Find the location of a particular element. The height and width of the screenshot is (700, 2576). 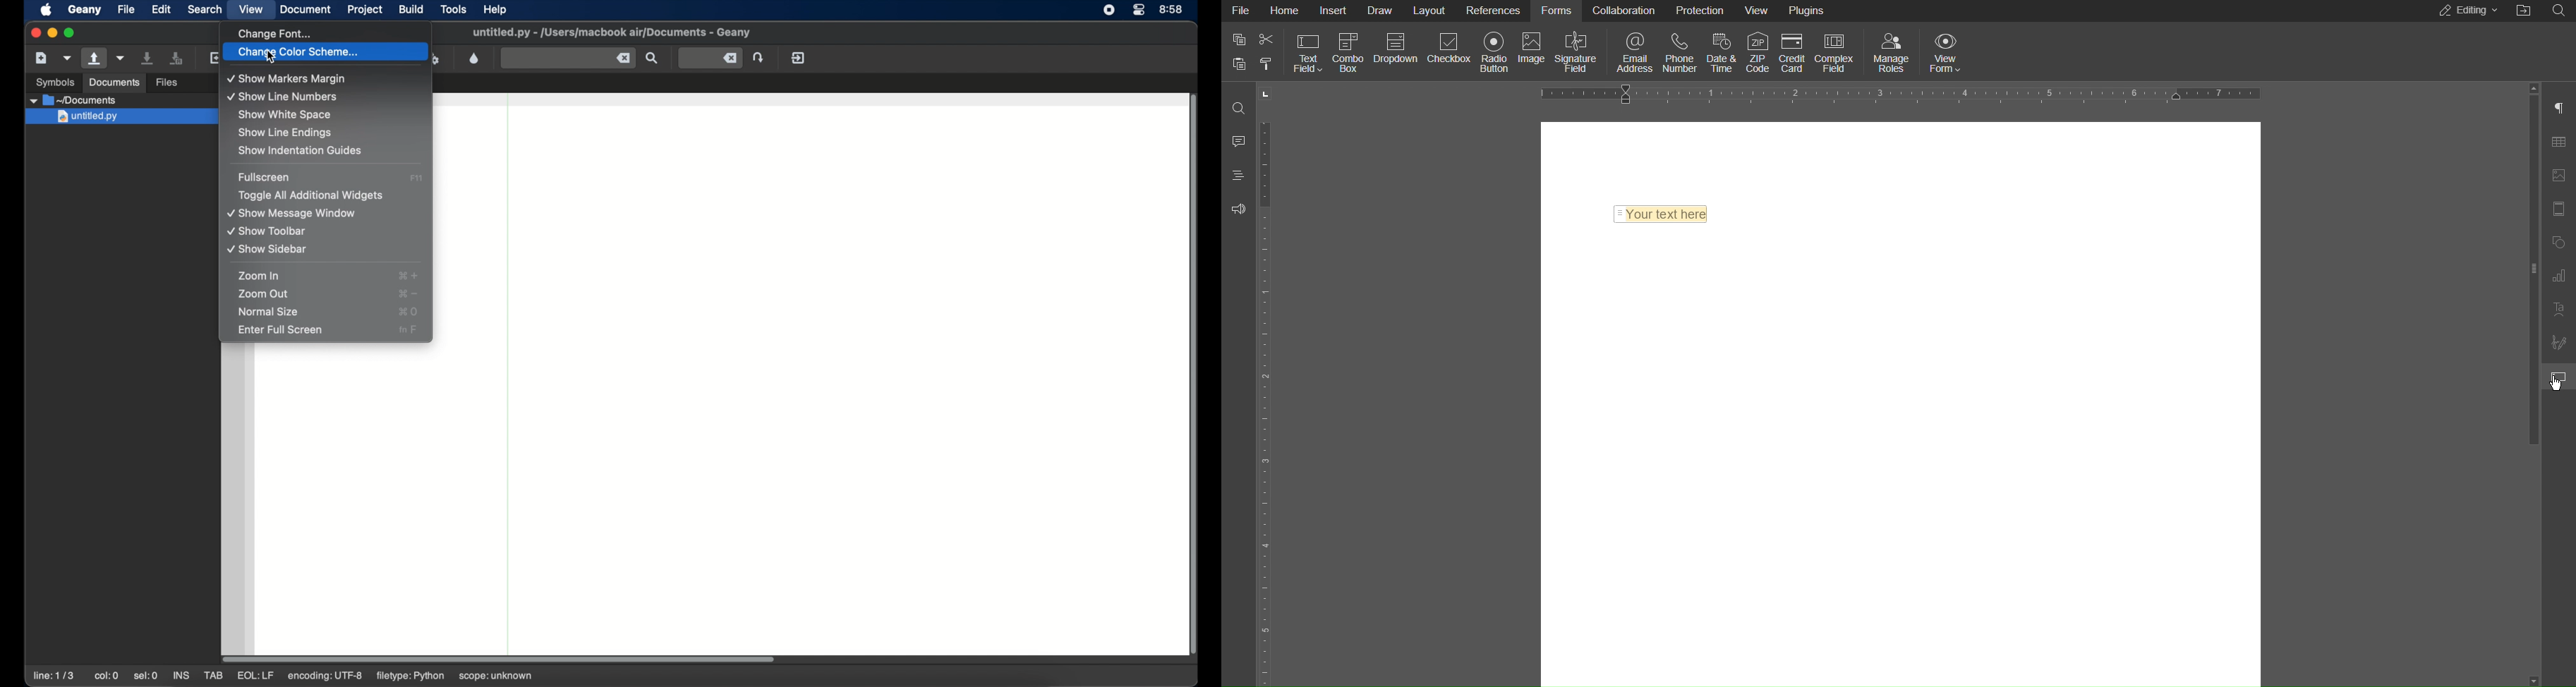

Cursor at Field Settings is located at coordinates (2555, 384).